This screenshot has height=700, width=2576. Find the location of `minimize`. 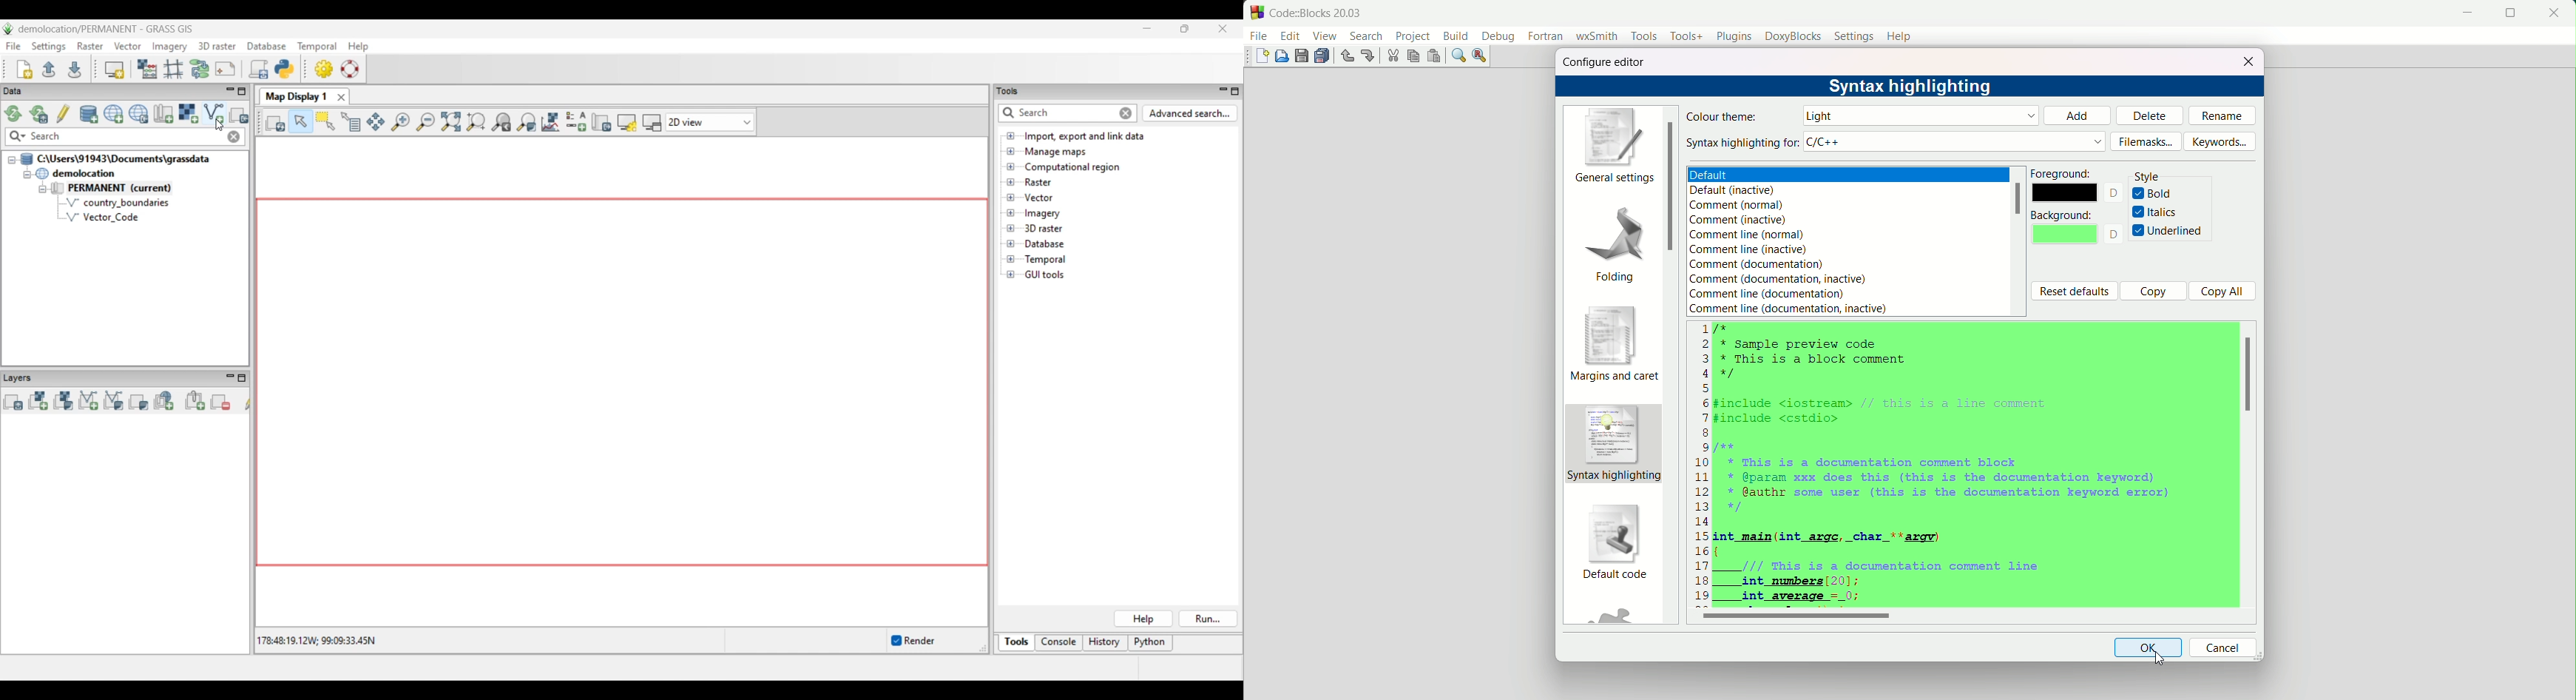

minimize is located at coordinates (2464, 13).